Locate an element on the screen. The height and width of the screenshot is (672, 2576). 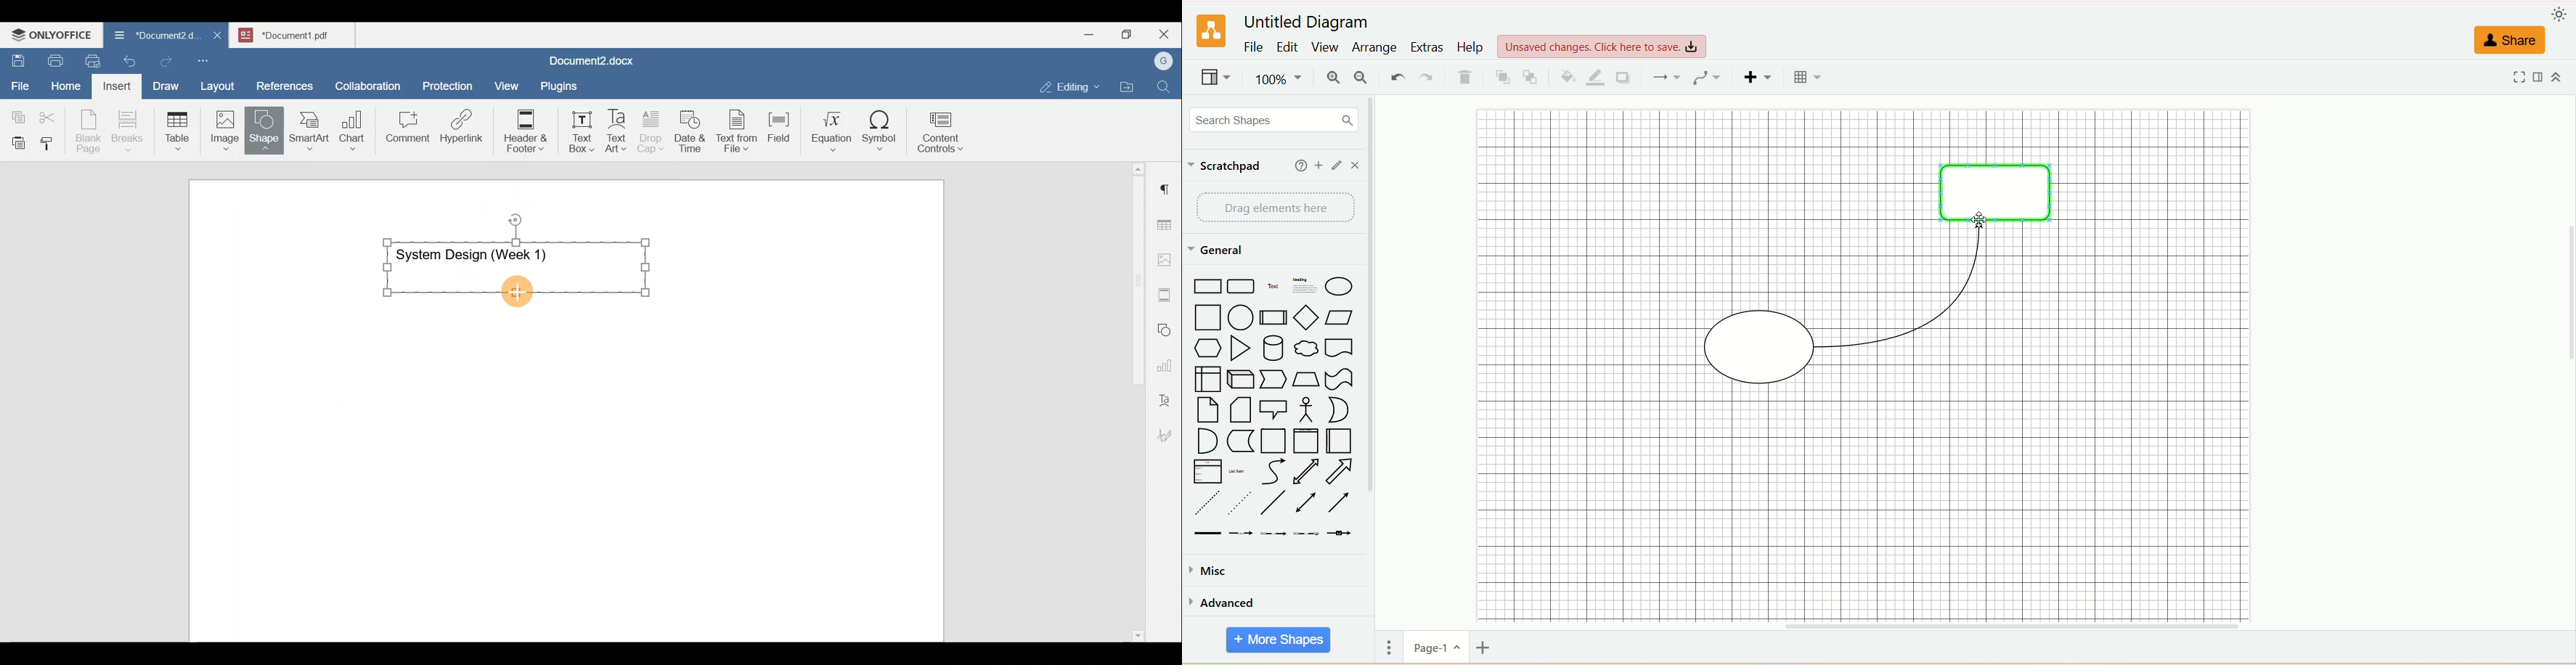
Signature settings is located at coordinates (1168, 431).